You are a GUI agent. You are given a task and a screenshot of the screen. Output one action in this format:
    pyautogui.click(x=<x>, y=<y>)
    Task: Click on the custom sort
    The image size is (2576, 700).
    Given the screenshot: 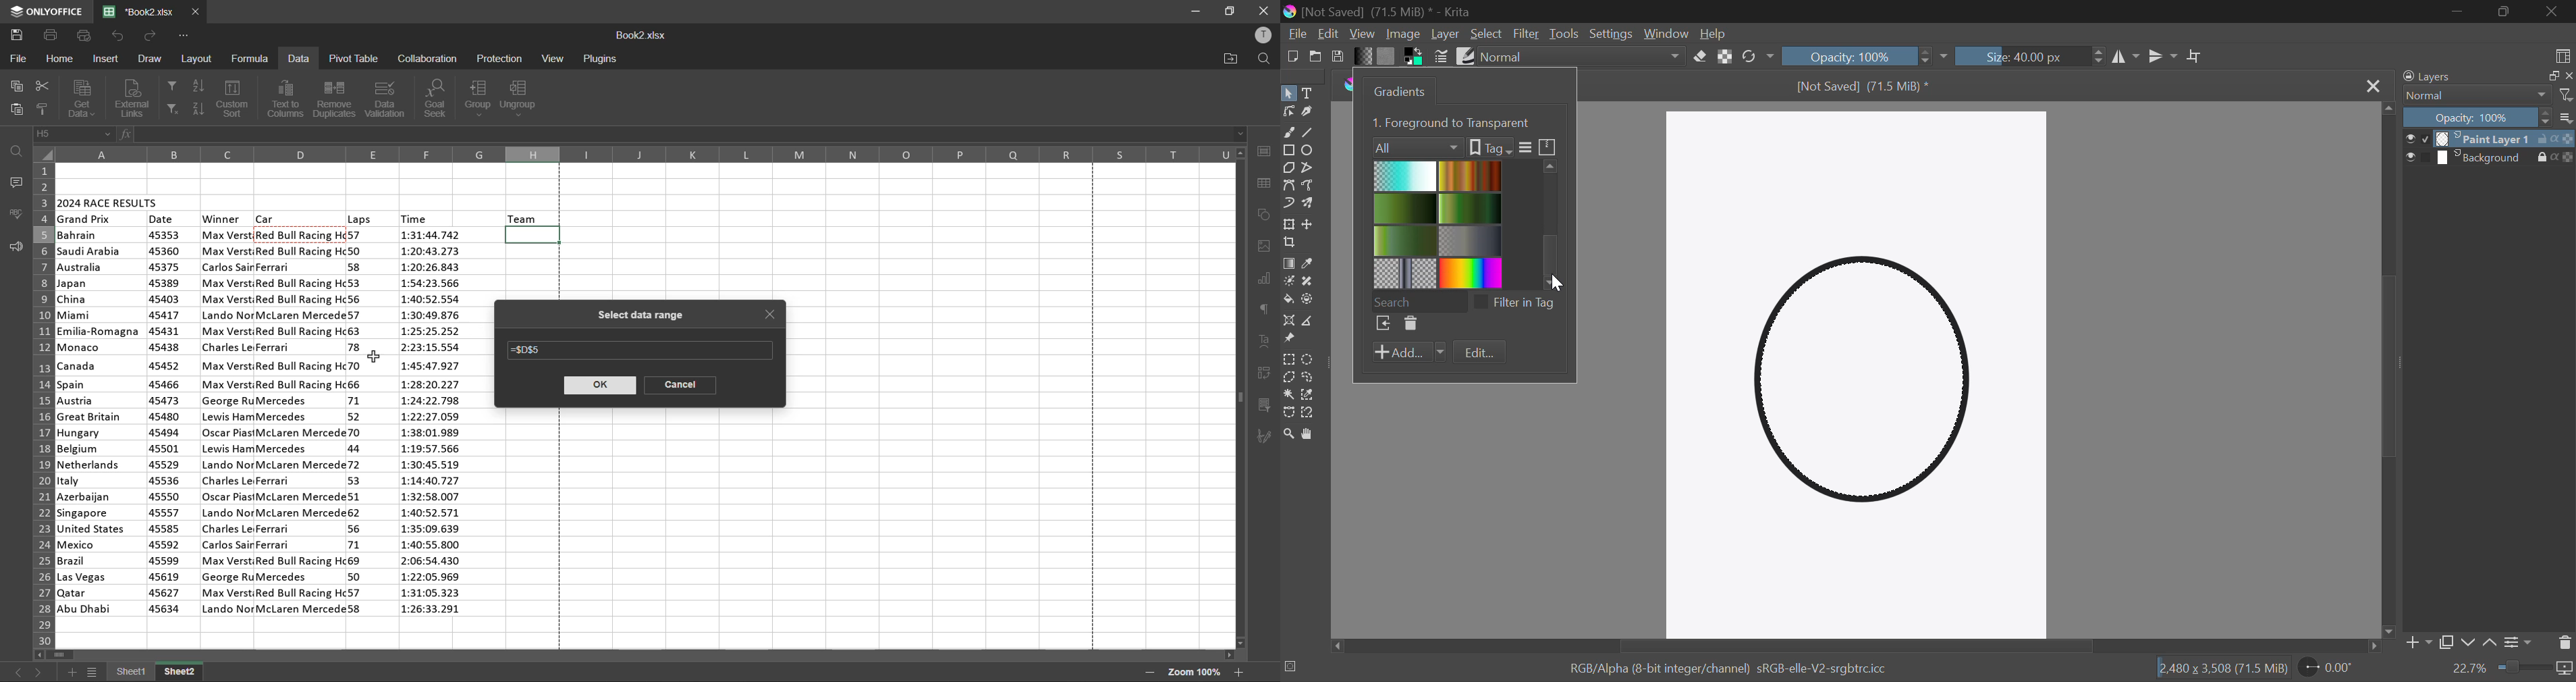 What is the action you would take?
    pyautogui.click(x=235, y=99)
    